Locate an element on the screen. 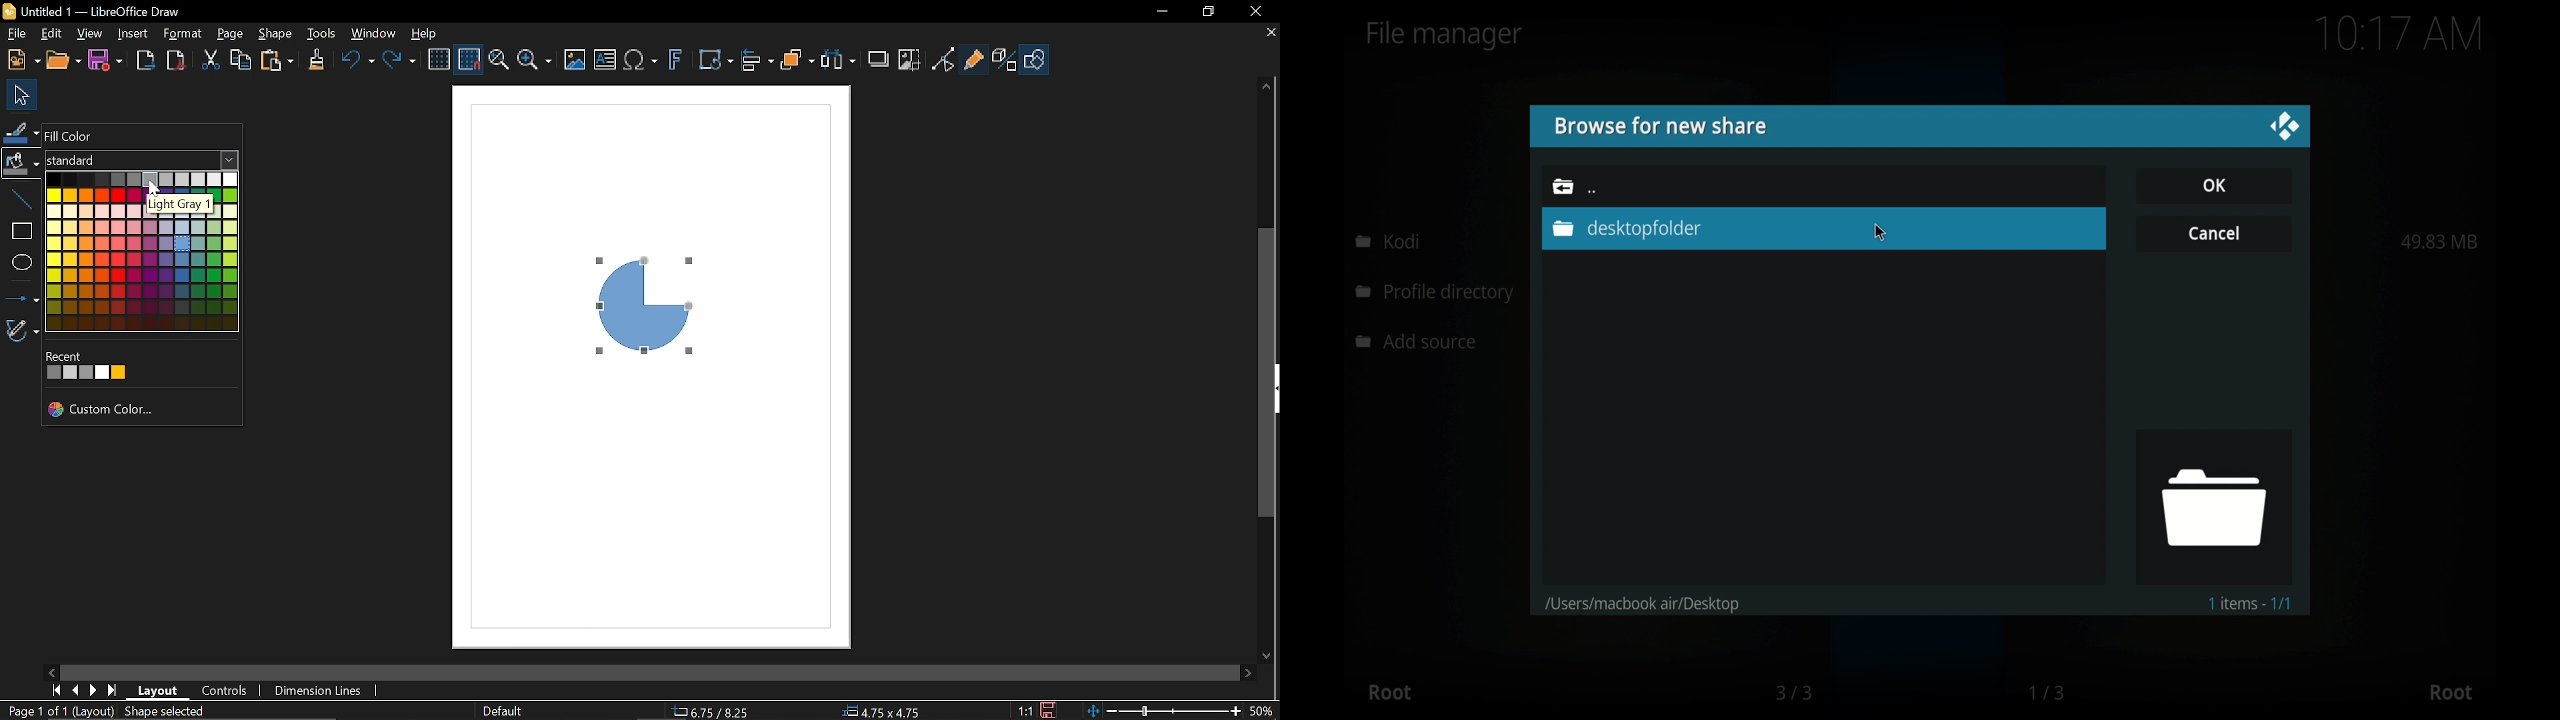 This screenshot has width=2576, height=728. folder is located at coordinates (1563, 186).